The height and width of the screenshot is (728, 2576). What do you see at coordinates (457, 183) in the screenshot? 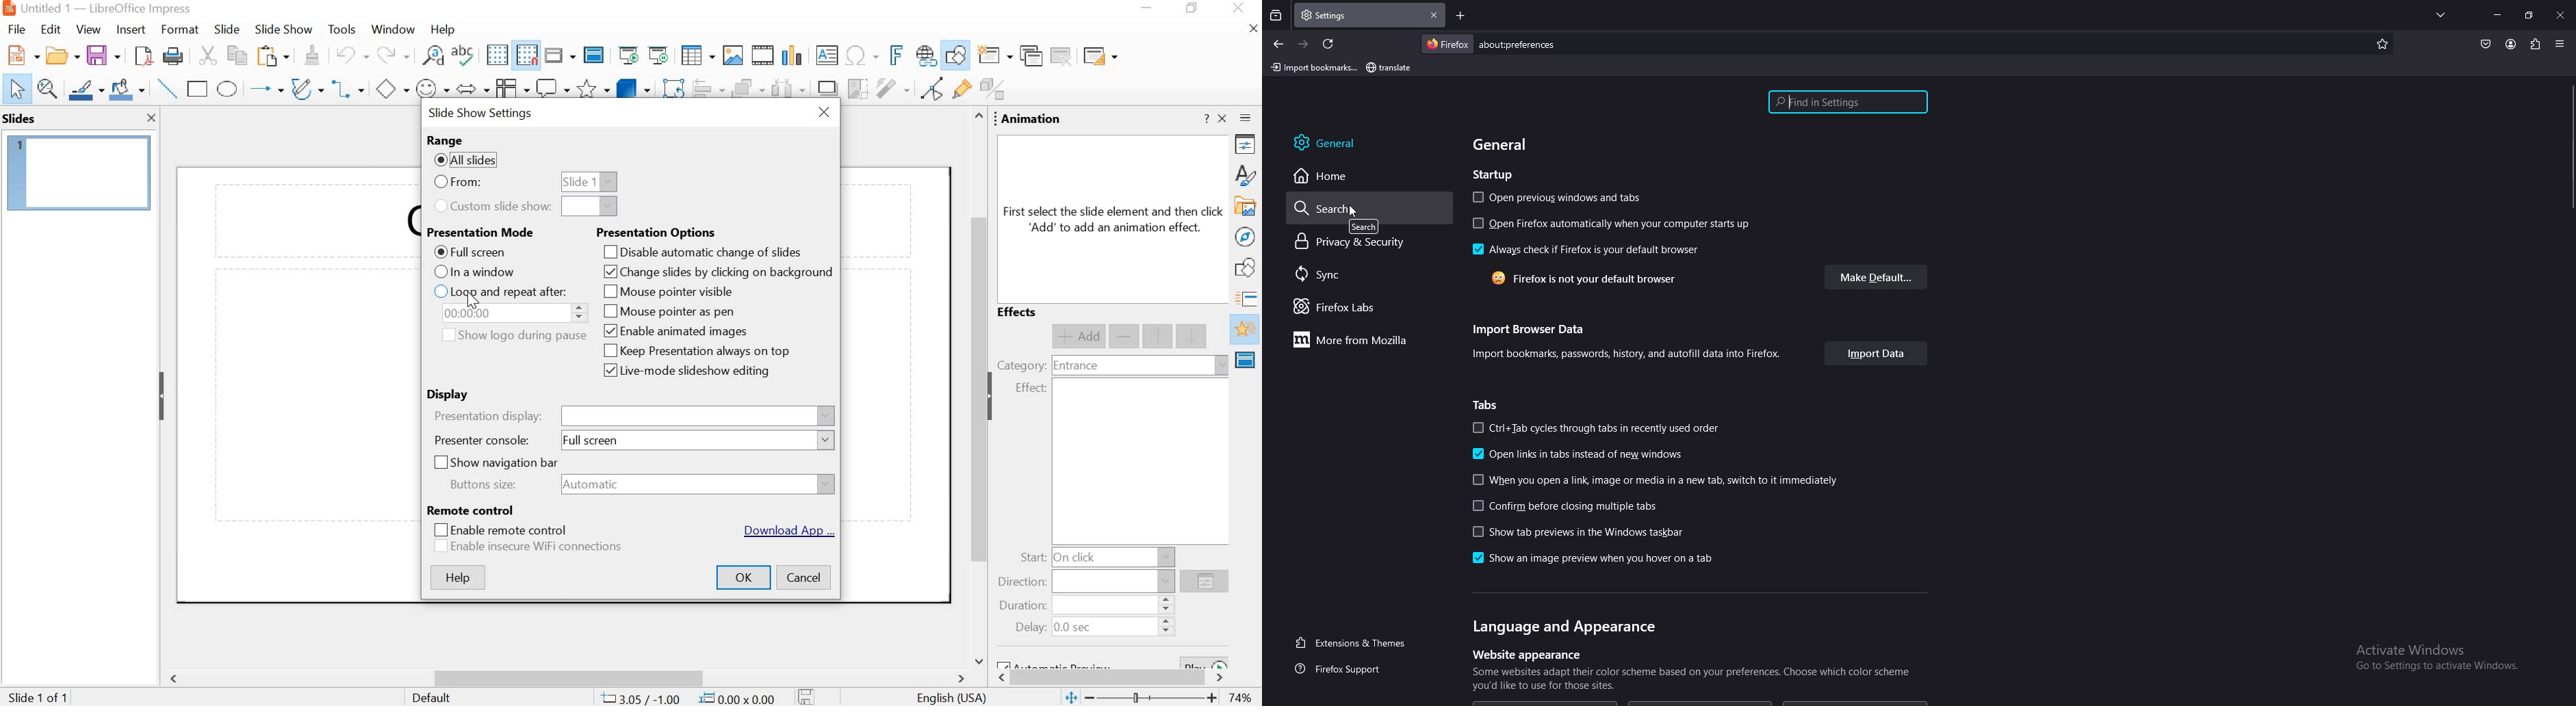
I see `from` at bounding box center [457, 183].